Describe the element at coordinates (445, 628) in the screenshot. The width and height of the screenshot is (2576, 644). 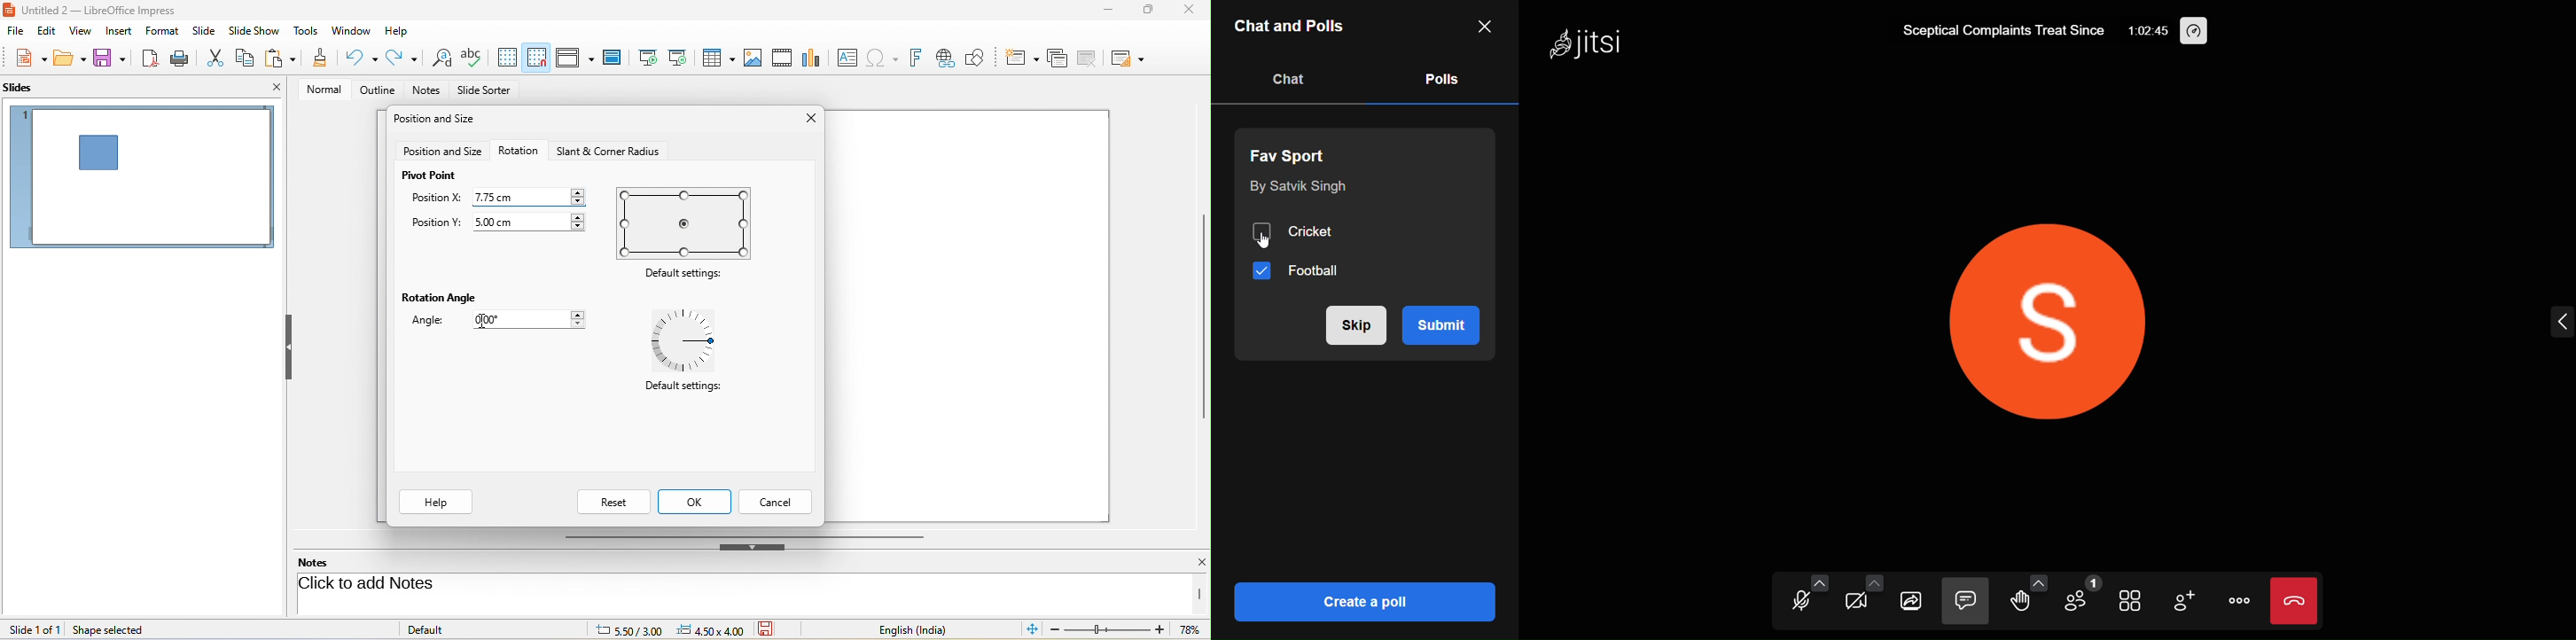
I see `default` at that location.